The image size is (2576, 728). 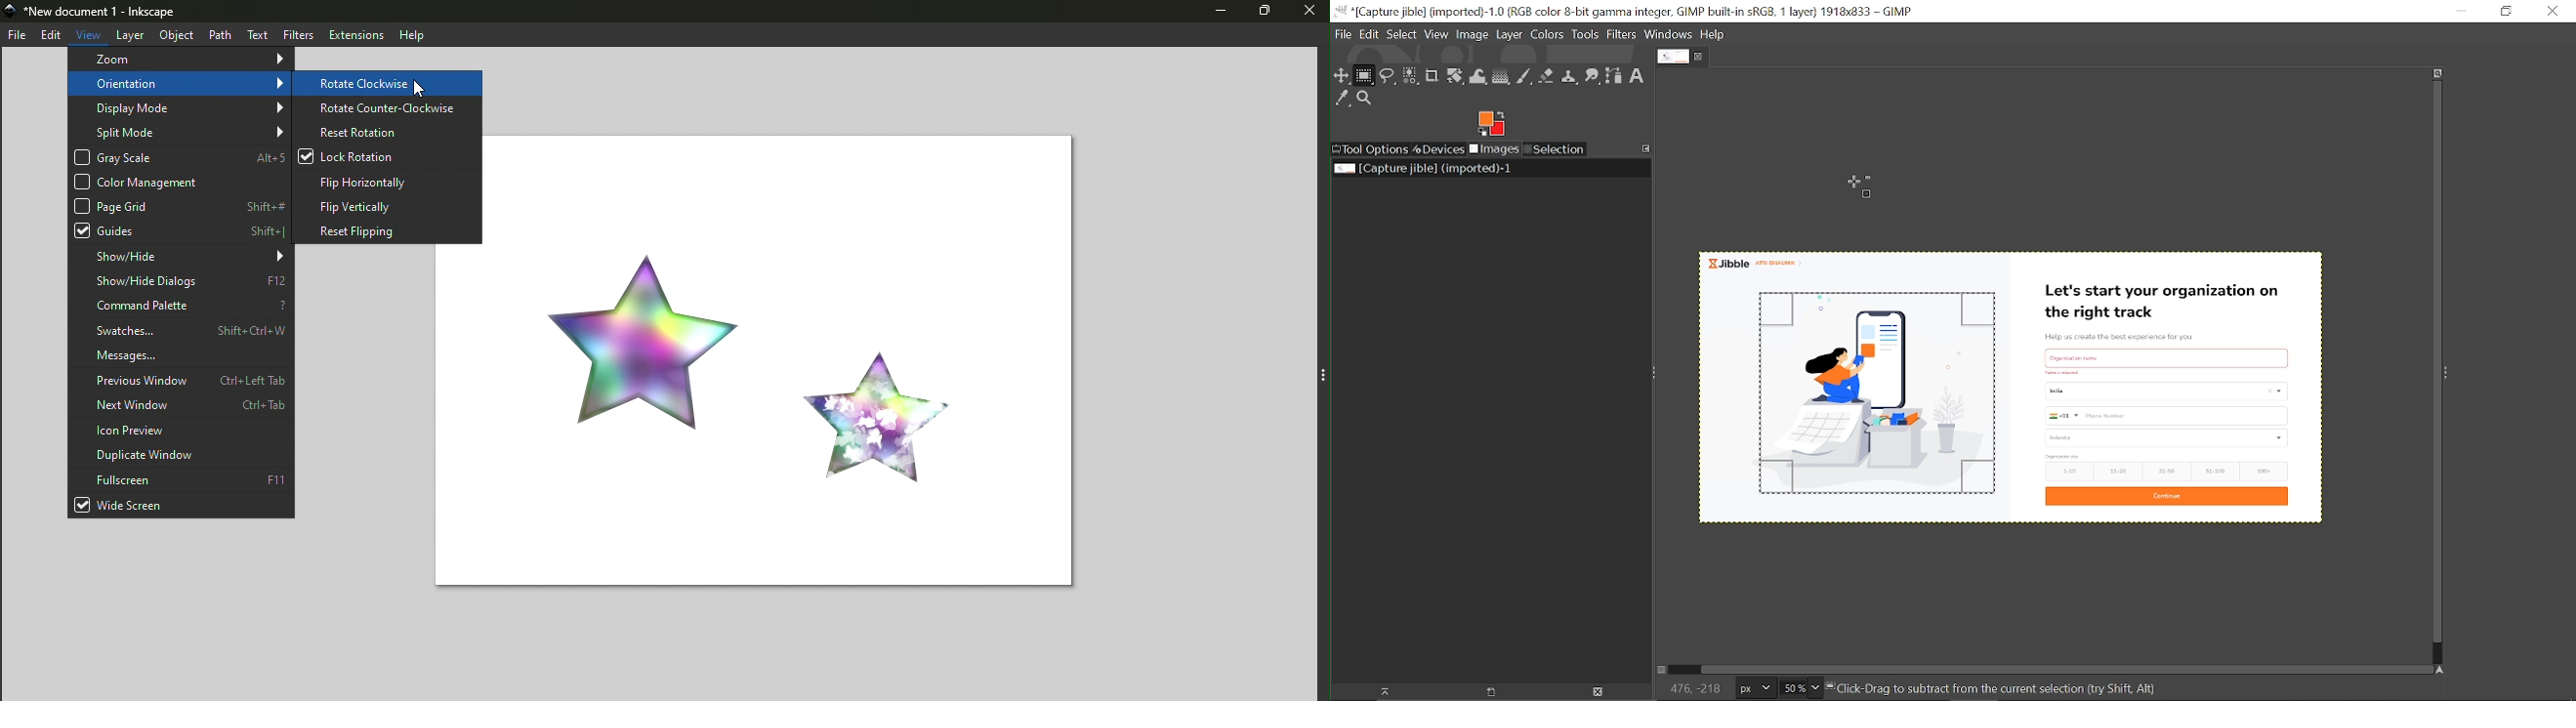 What do you see at coordinates (181, 506) in the screenshot?
I see `Wide screen` at bounding box center [181, 506].